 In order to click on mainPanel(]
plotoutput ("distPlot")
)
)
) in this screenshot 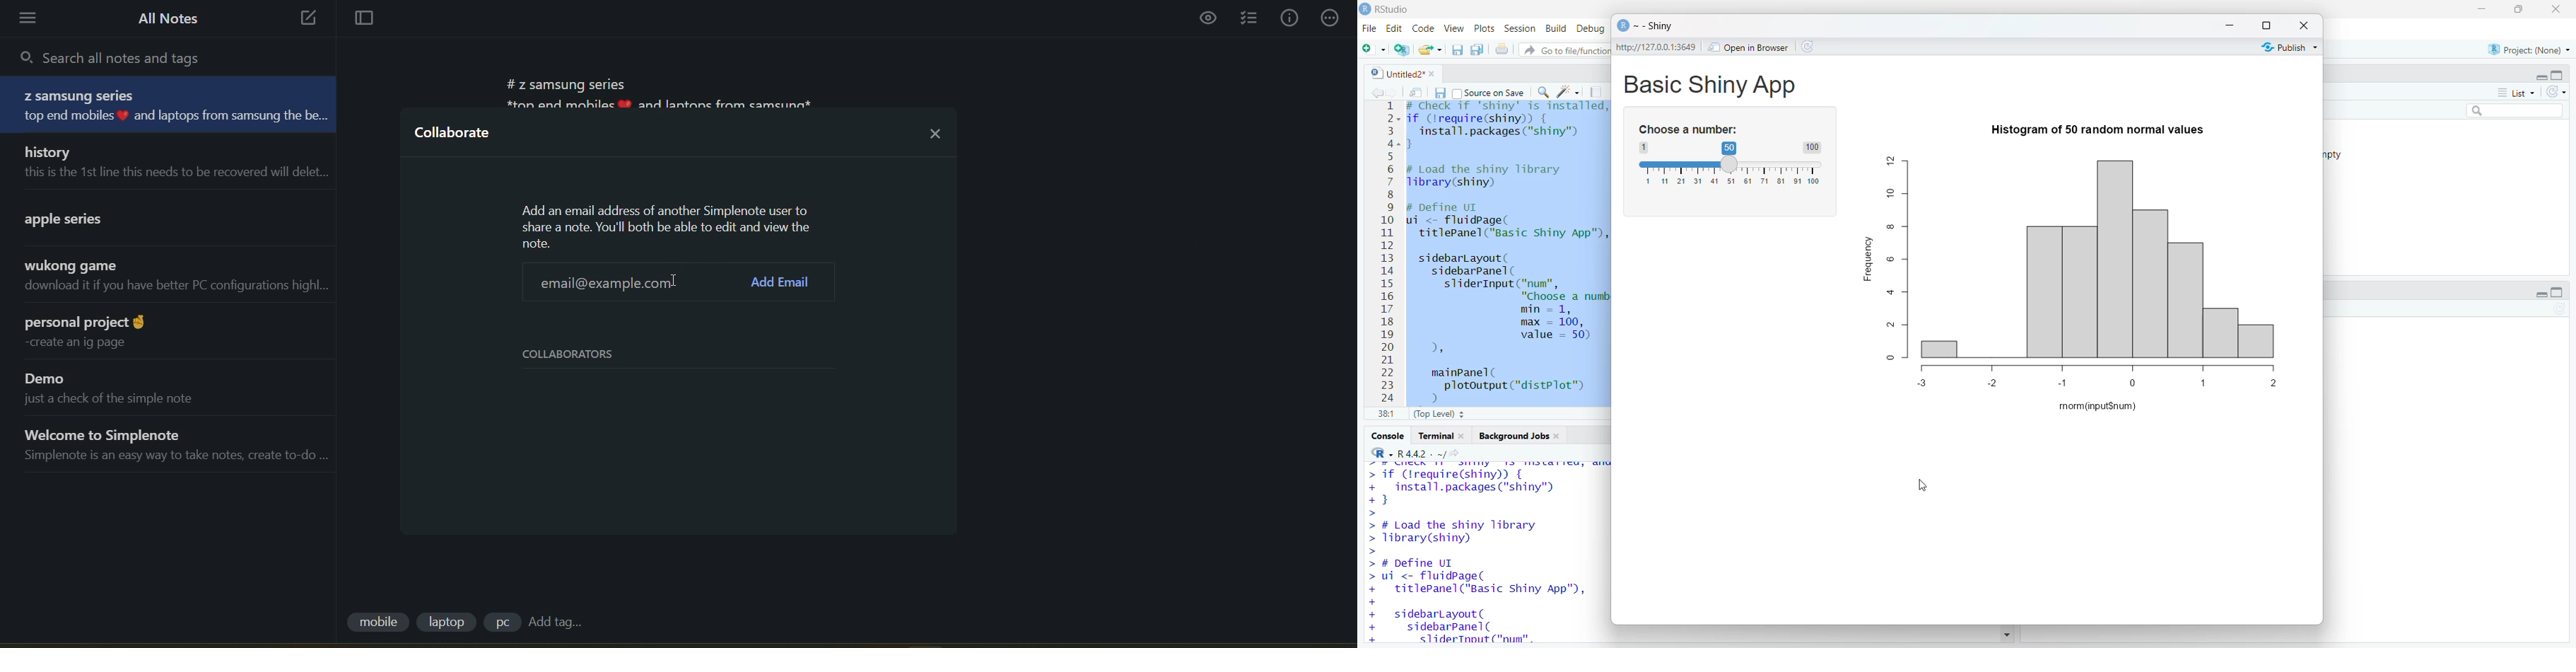, I will do `click(1503, 386)`.